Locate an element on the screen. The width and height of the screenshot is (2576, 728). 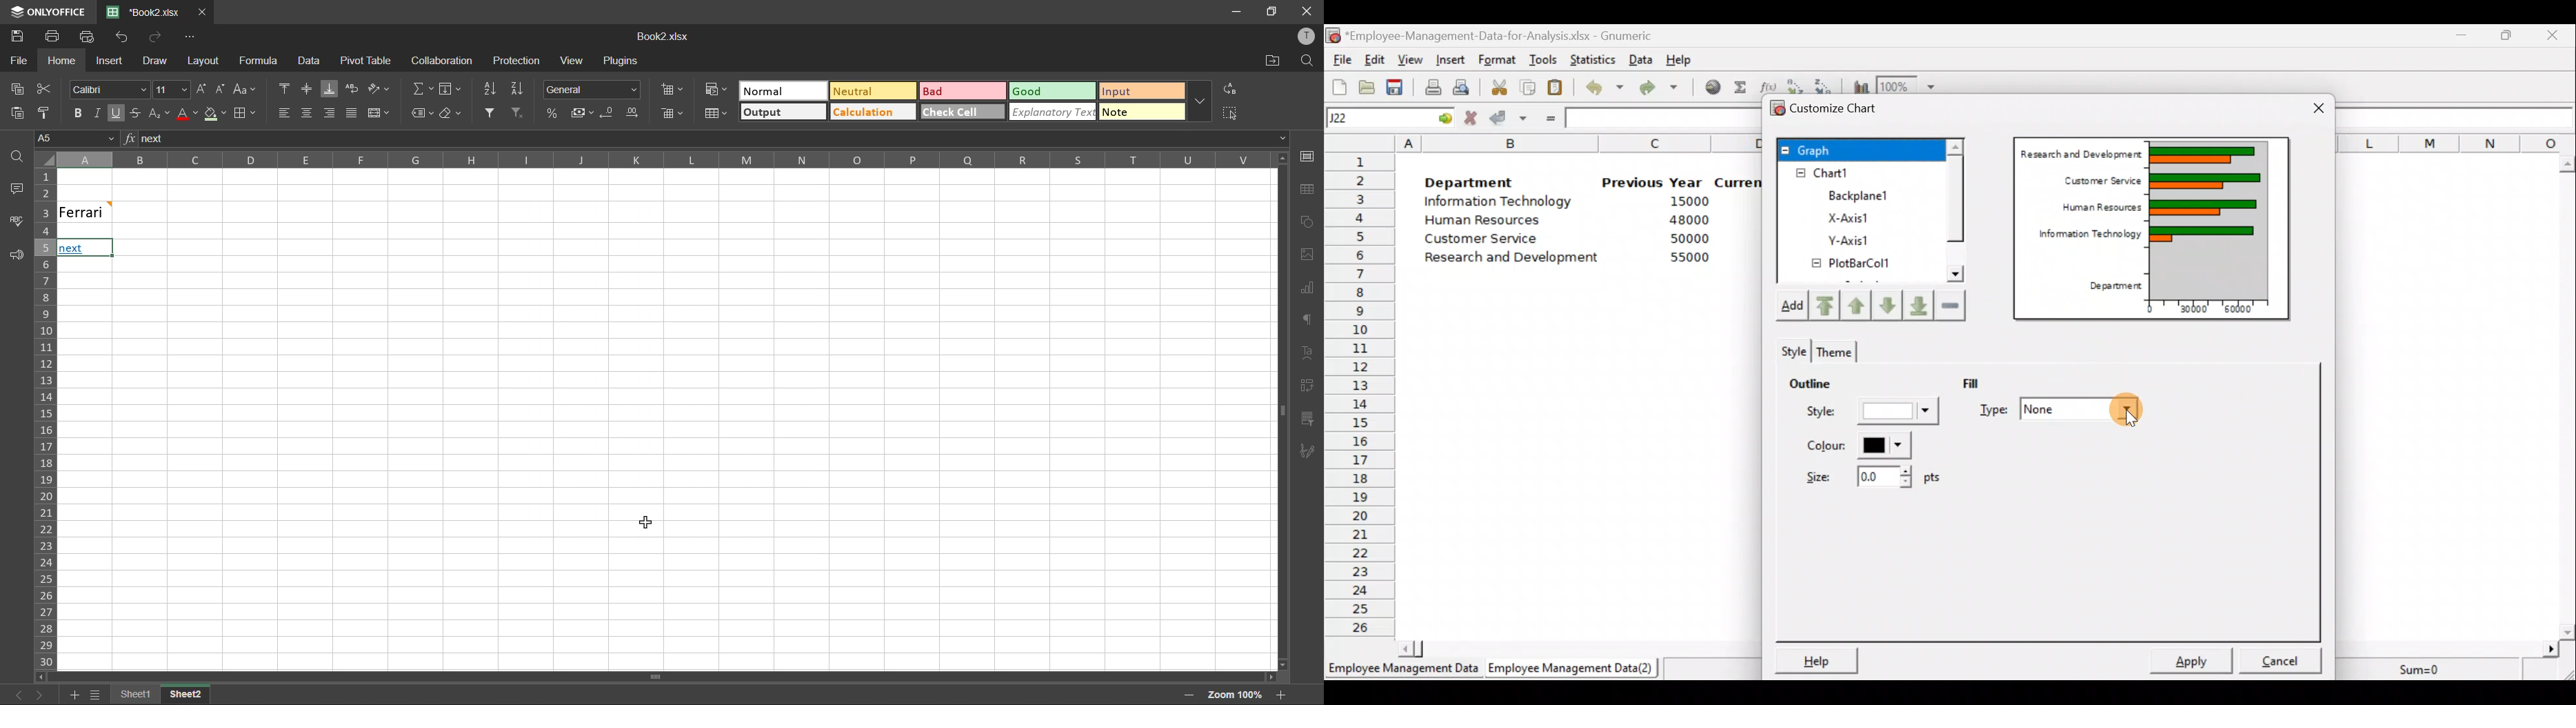
file is located at coordinates (18, 61).